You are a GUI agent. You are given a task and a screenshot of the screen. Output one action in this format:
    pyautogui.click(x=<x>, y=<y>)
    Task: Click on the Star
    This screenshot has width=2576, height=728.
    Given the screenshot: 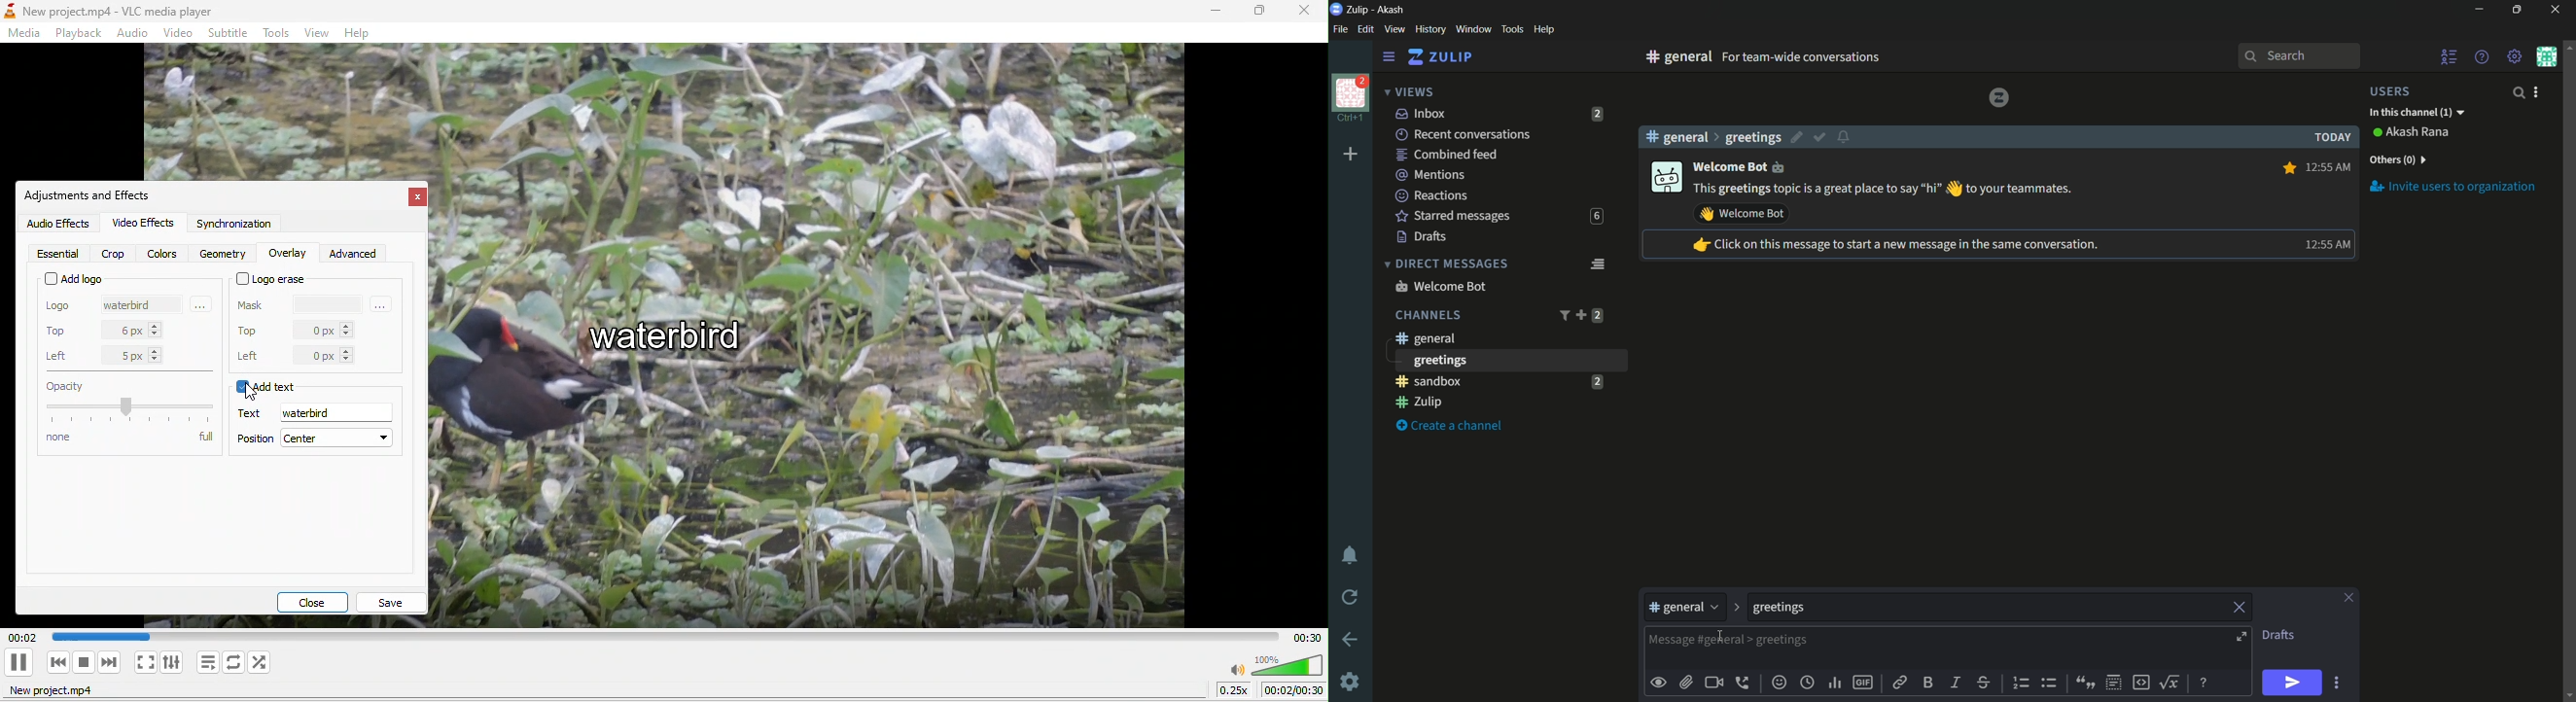 What is the action you would take?
    pyautogui.click(x=2288, y=168)
    